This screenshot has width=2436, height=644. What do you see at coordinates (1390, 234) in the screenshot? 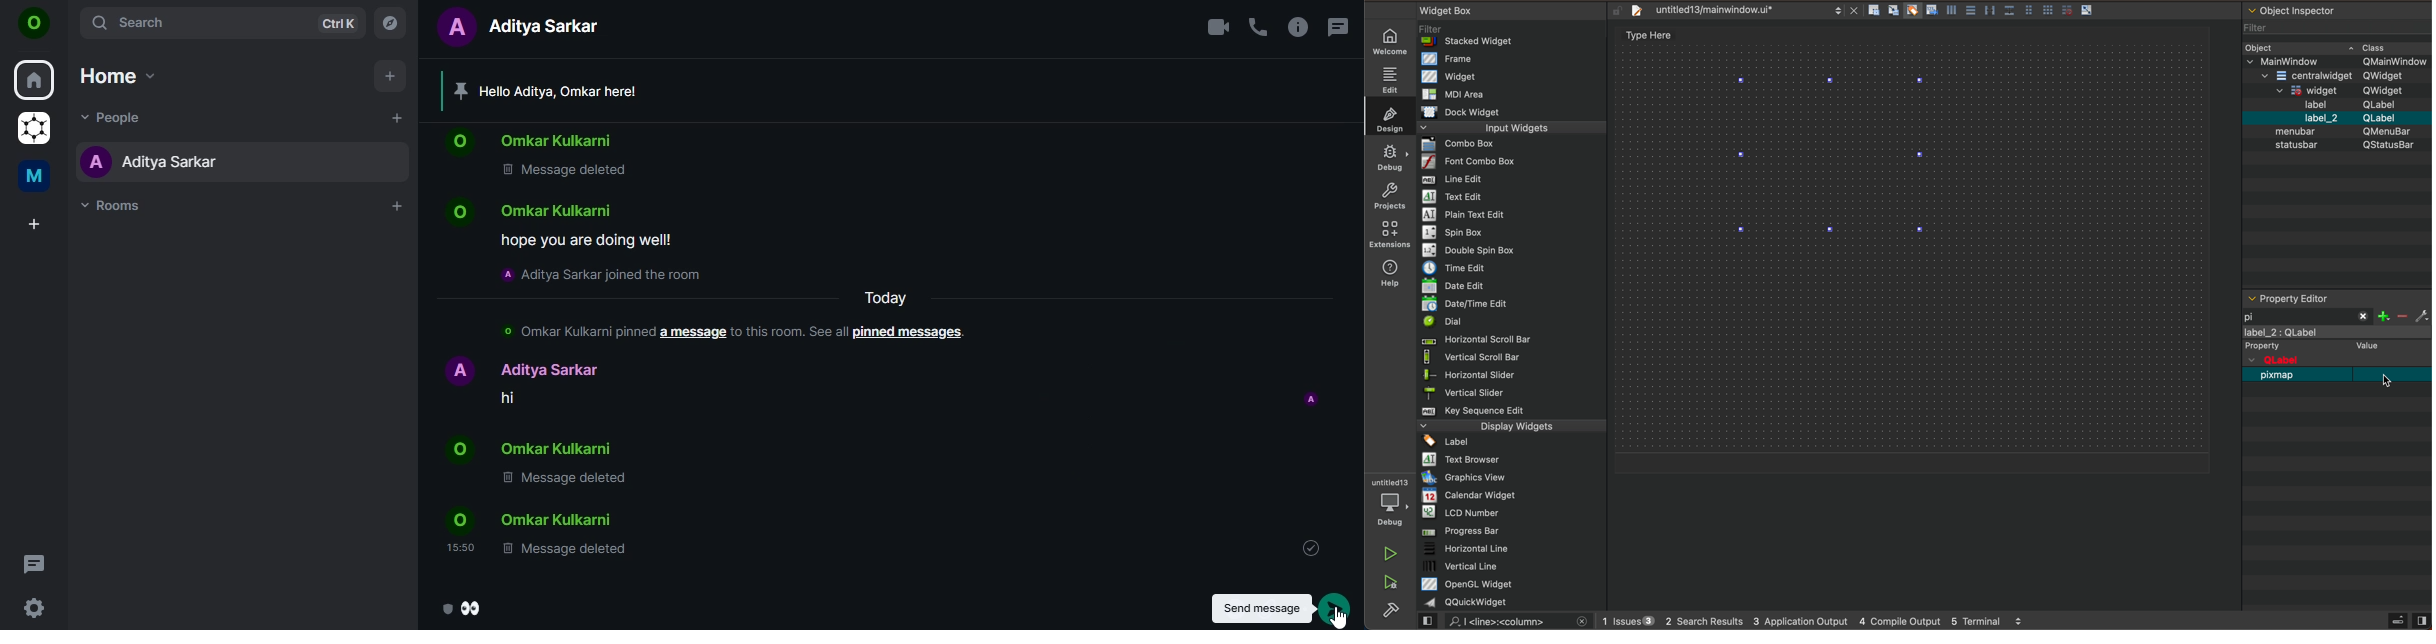
I see `Extension ` at bounding box center [1390, 234].